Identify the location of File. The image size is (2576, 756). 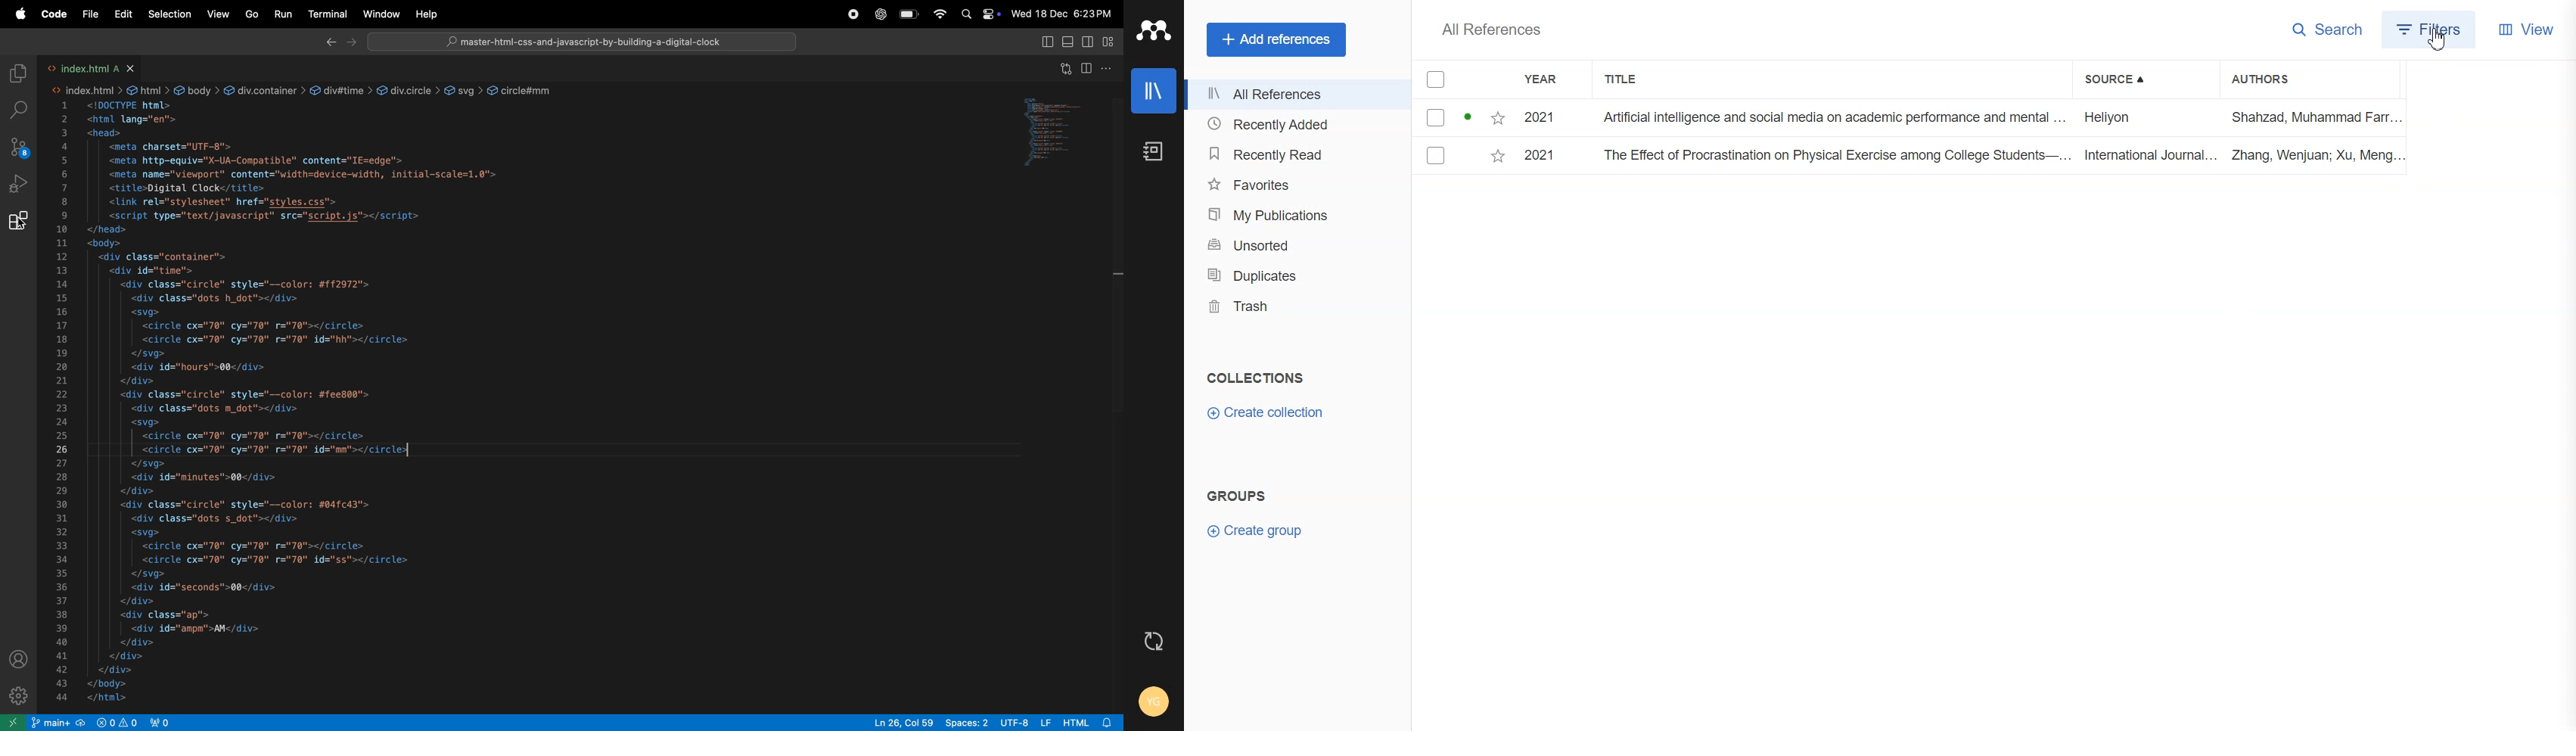
(1910, 155).